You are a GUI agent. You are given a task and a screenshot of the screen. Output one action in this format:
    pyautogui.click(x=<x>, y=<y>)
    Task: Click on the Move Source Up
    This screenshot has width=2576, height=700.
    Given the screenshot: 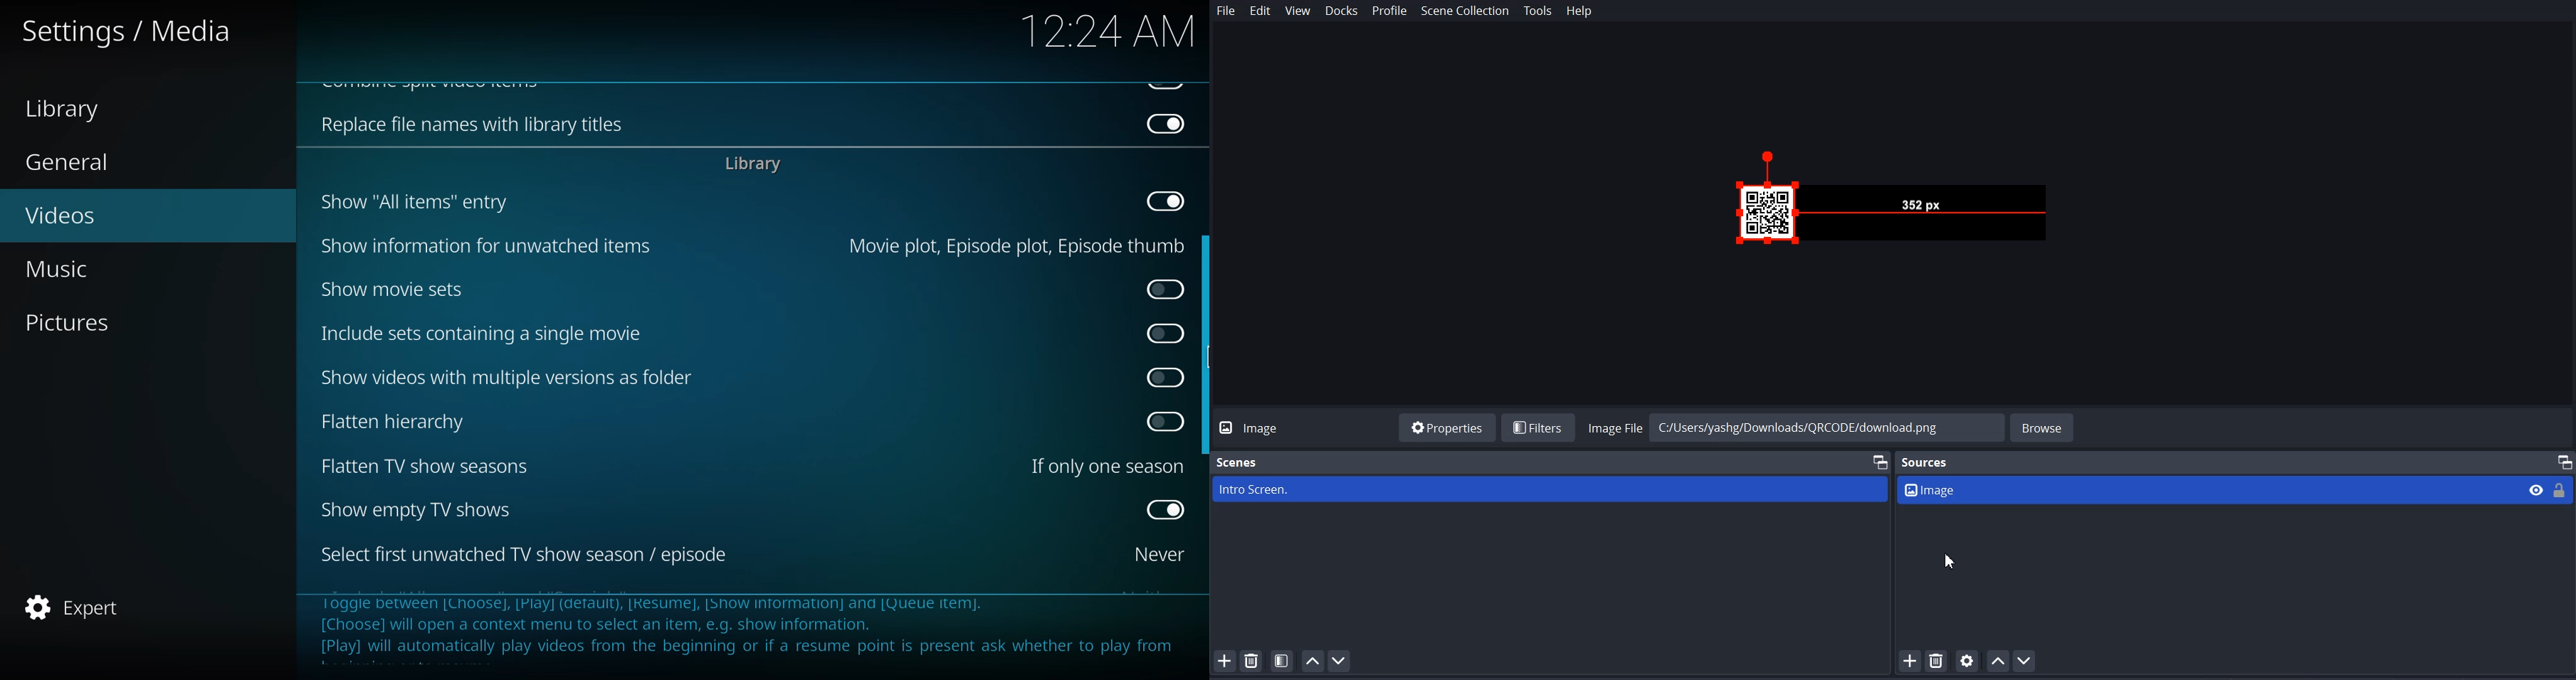 What is the action you would take?
    pyautogui.click(x=1999, y=660)
    